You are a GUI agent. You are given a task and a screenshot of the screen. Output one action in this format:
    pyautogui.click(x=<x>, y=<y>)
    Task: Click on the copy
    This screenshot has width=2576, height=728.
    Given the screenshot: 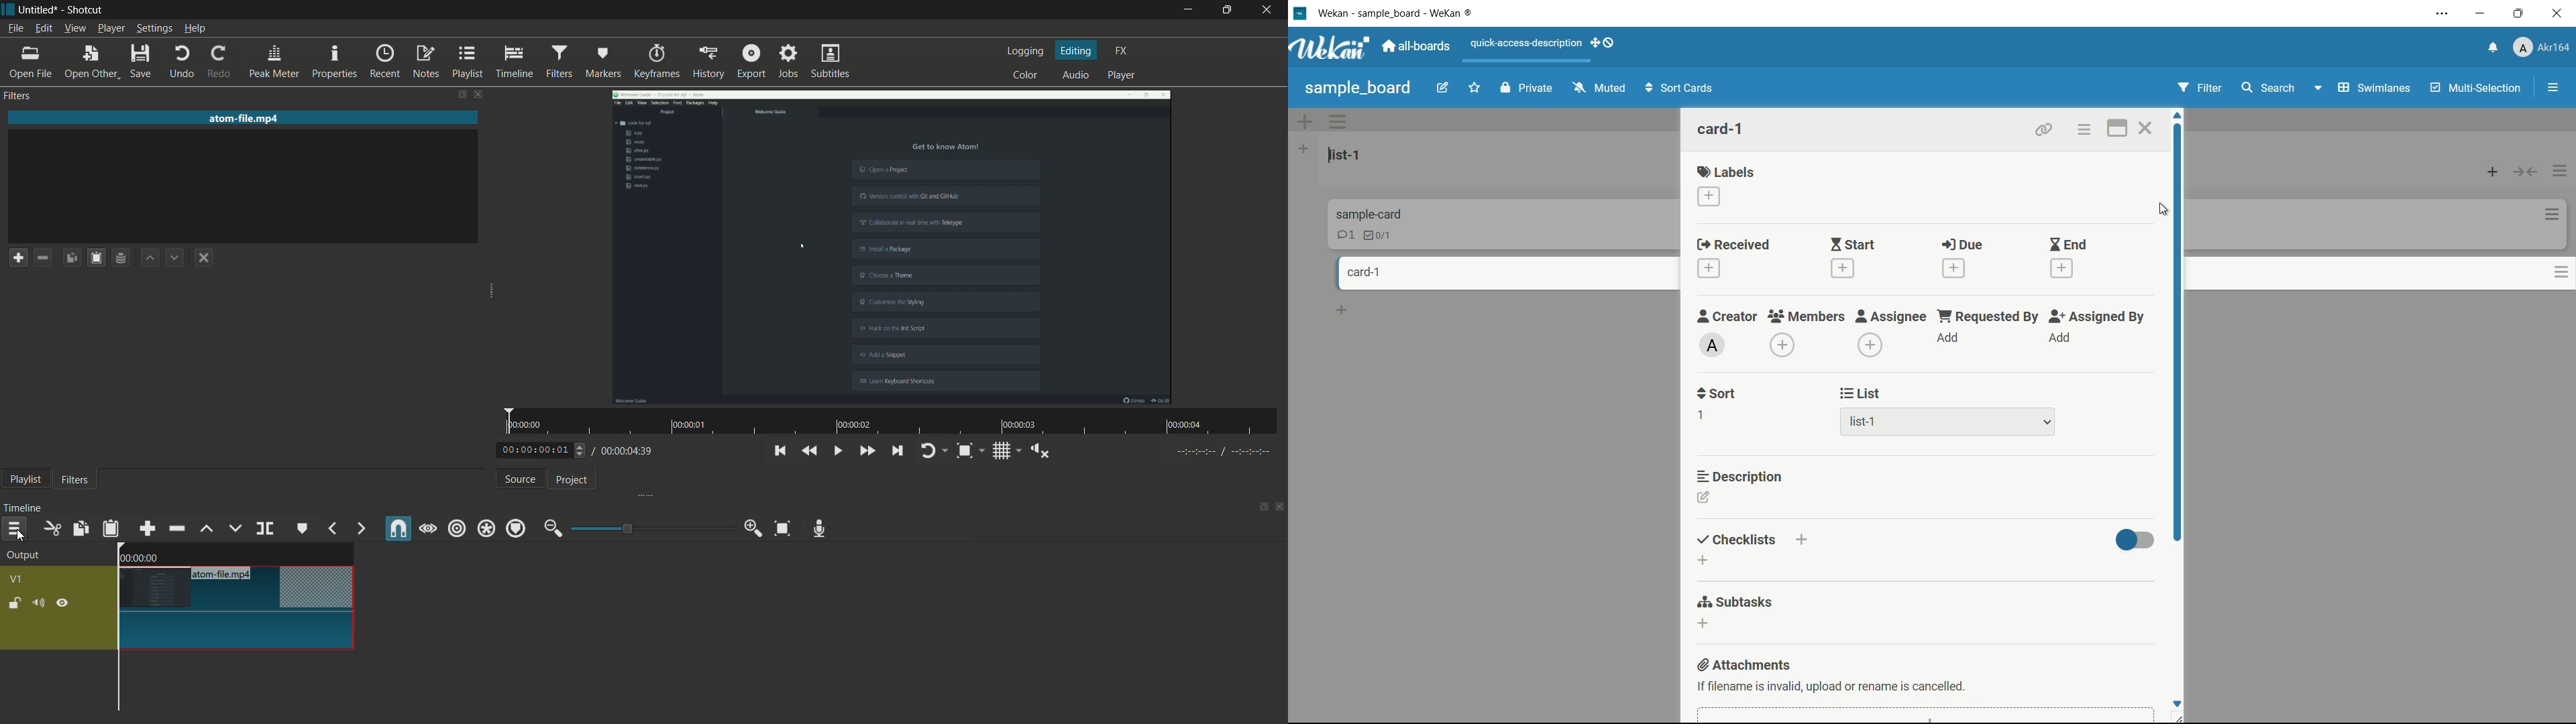 What is the action you would take?
    pyautogui.click(x=80, y=529)
    